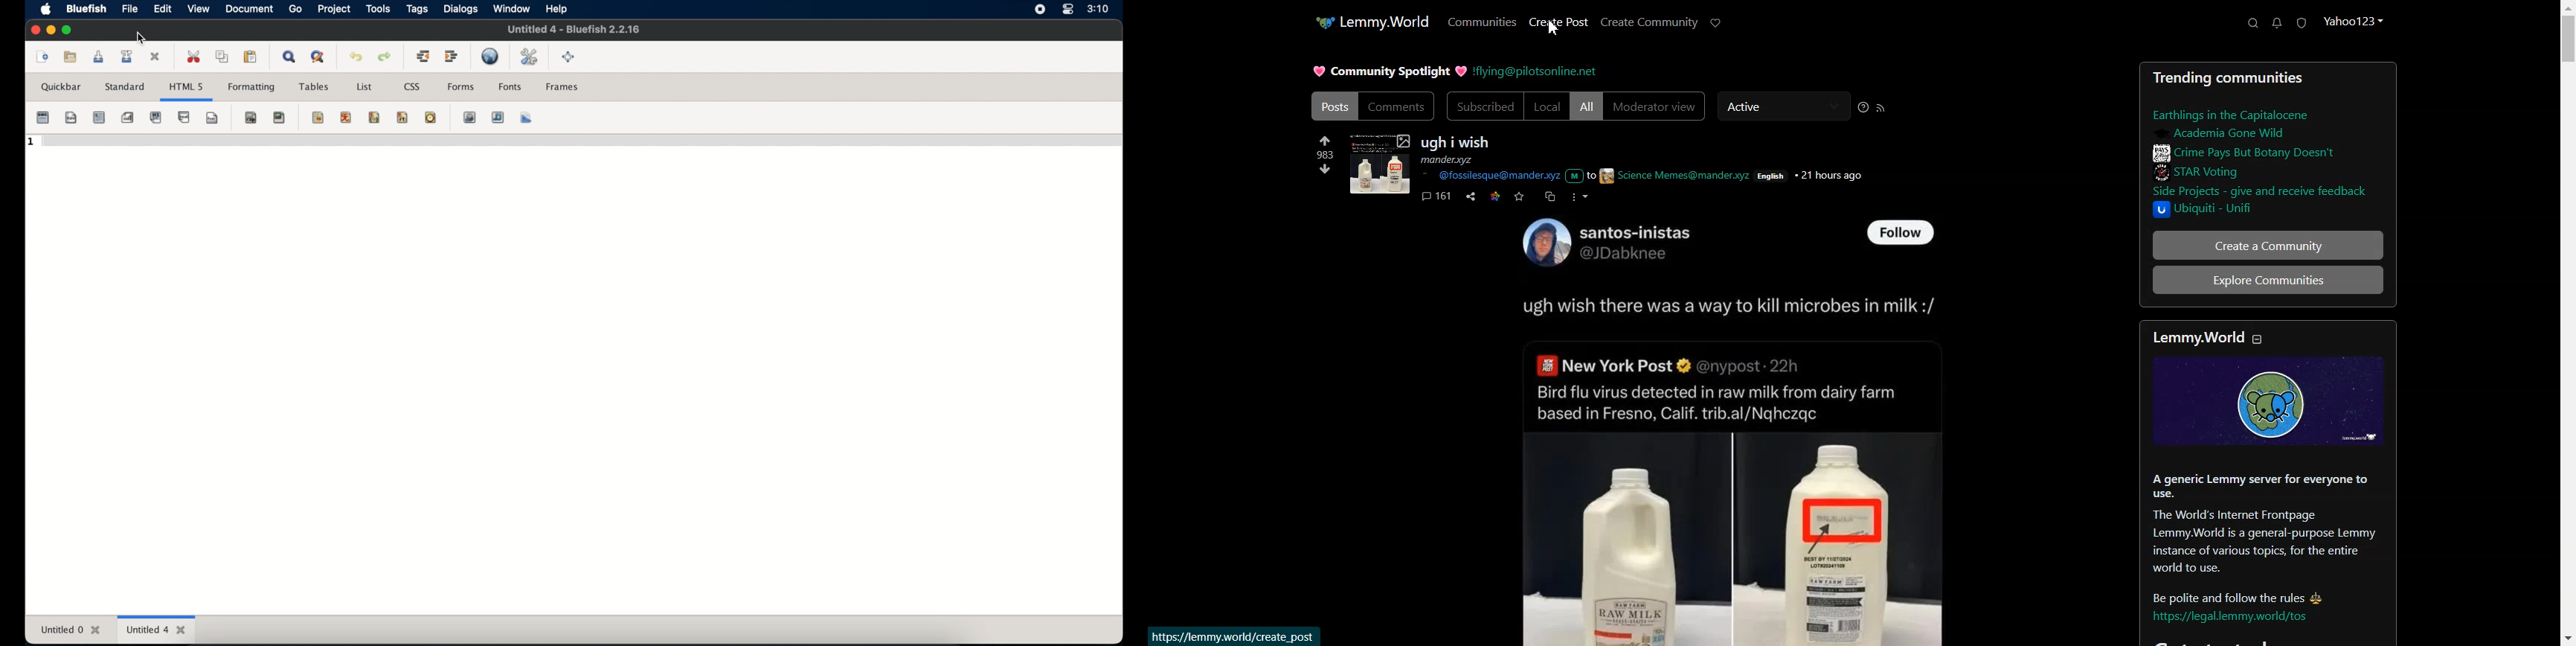 The height and width of the screenshot is (672, 2576). What do you see at coordinates (1882, 108) in the screenshot?
I see `RSS` at bounding box center [1882, 108].